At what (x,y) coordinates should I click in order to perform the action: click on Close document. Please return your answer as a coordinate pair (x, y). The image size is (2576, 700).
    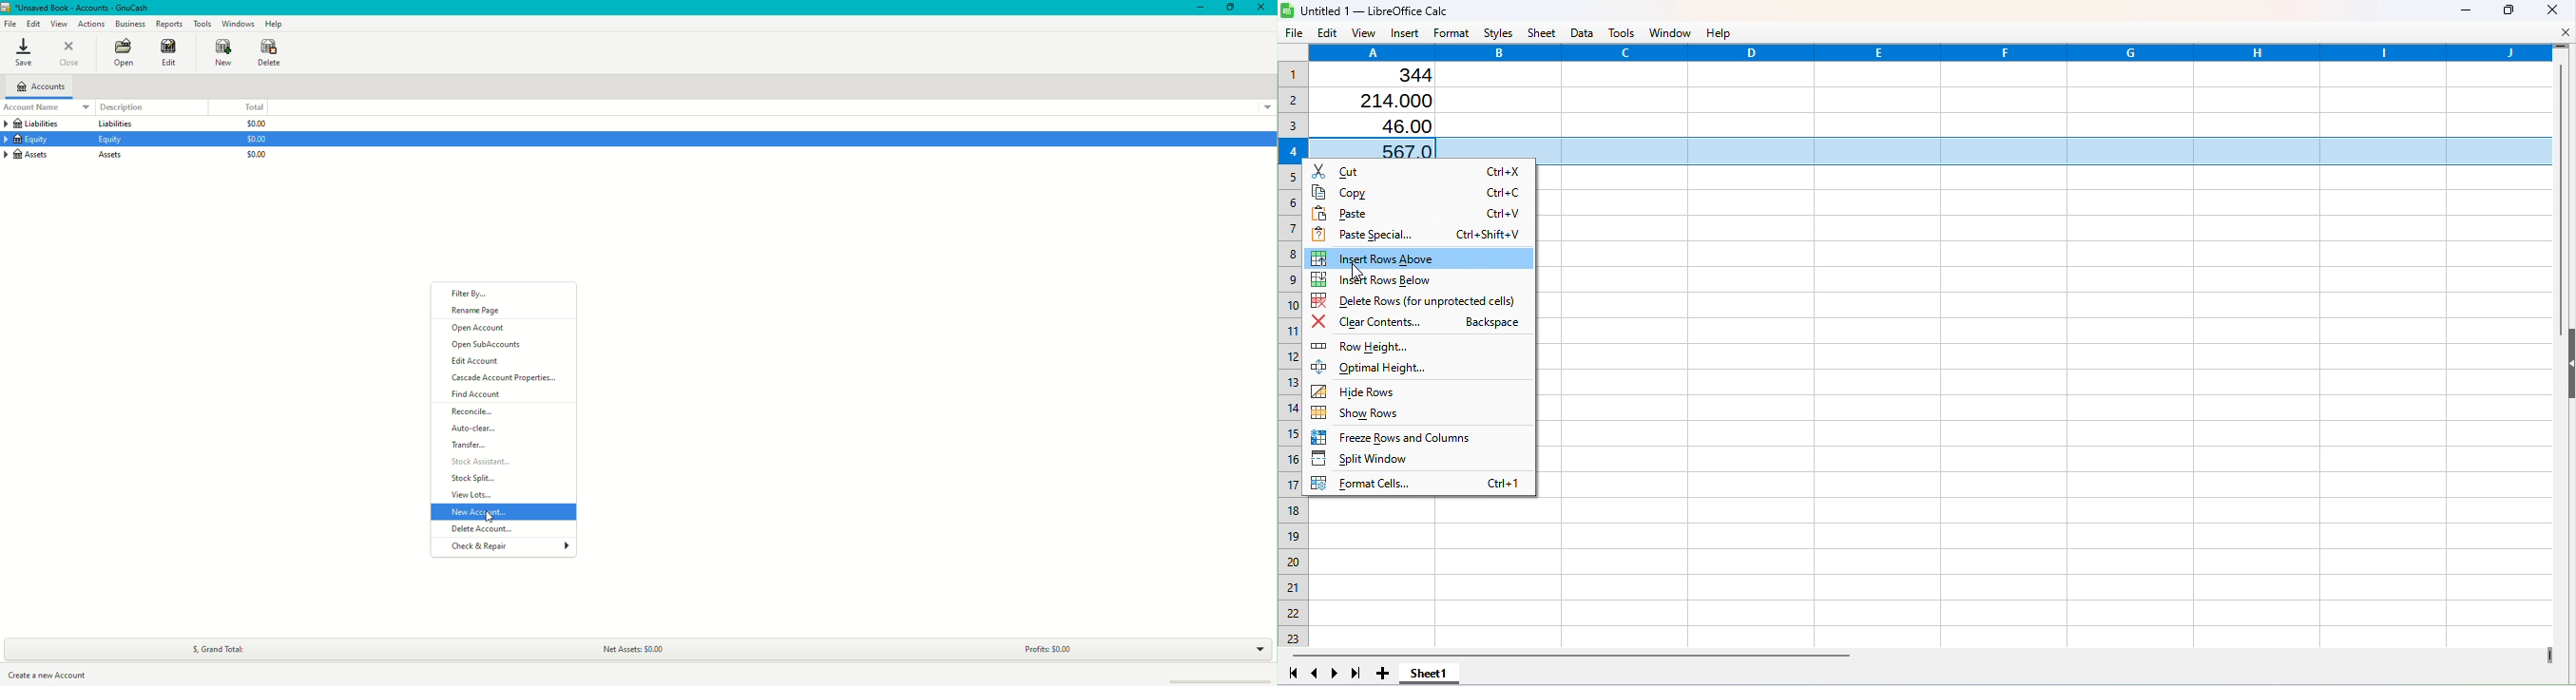
    Looking at the image, I should click on (2562, 31).